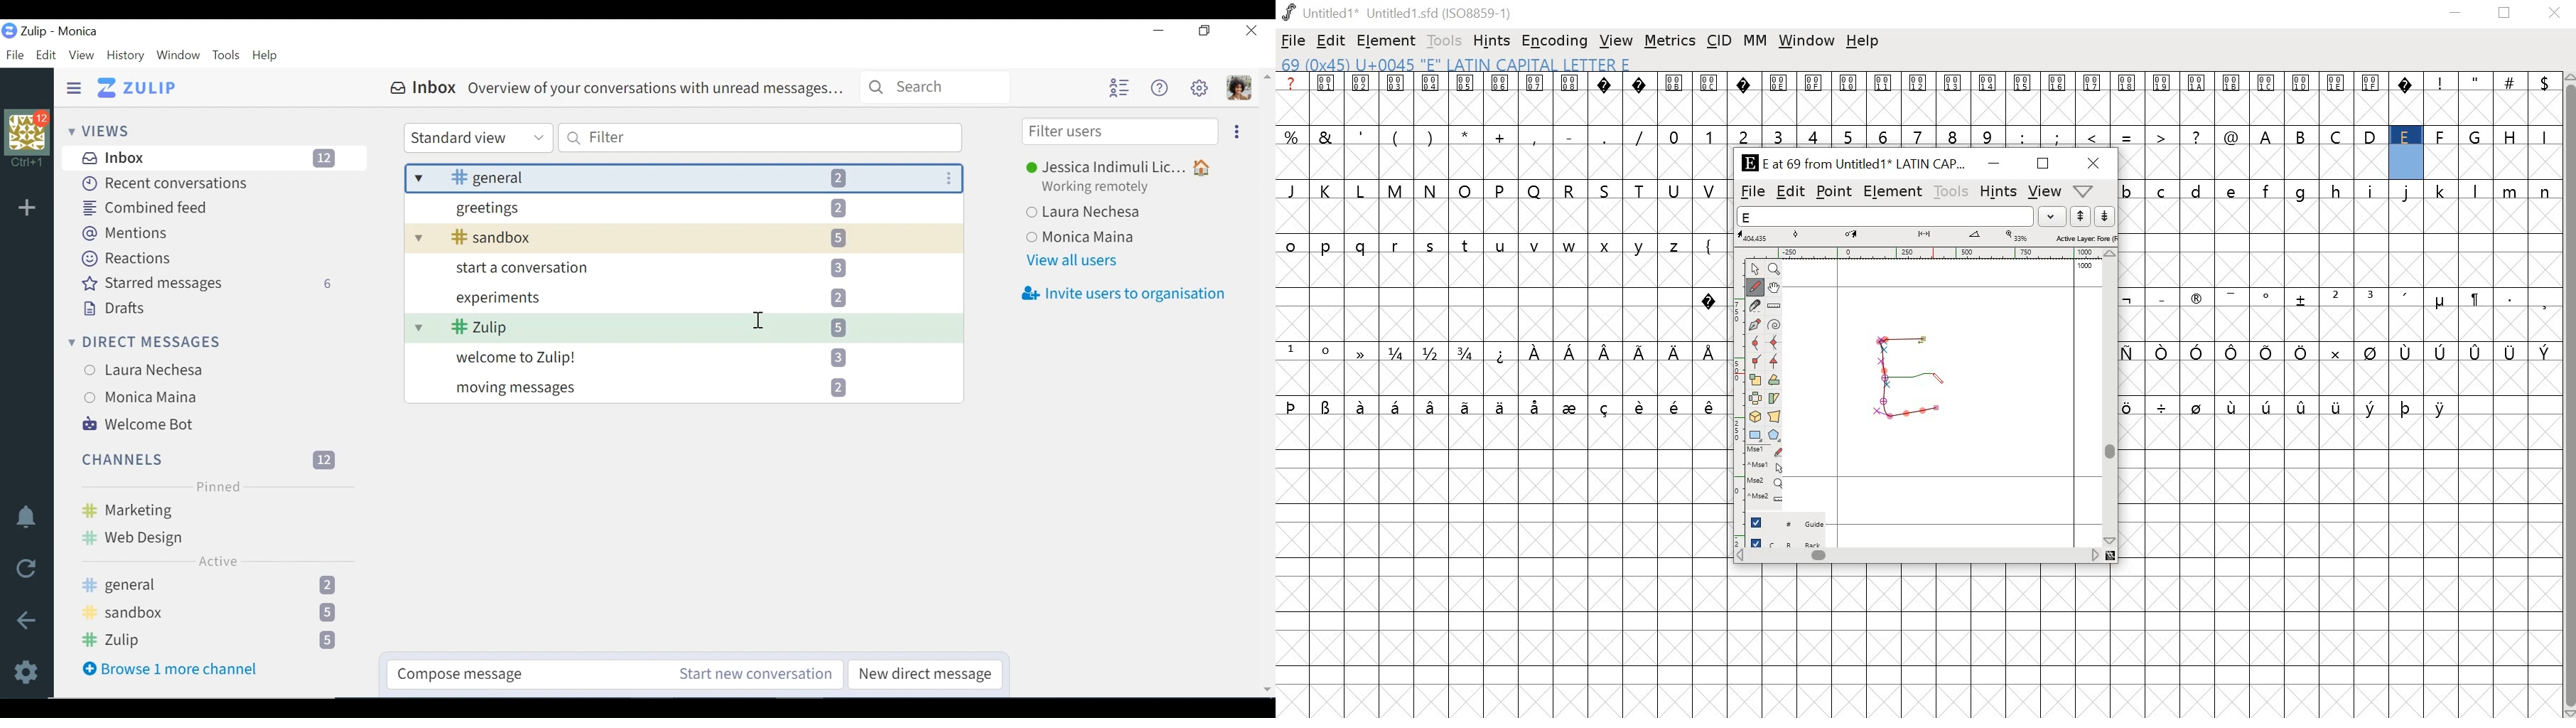 The height and width of the screenshot is (728, 2576). What do you see at coordinates (127, 511) in the screenshot?
I see `#Marketing` at bounding box center [127, 511].